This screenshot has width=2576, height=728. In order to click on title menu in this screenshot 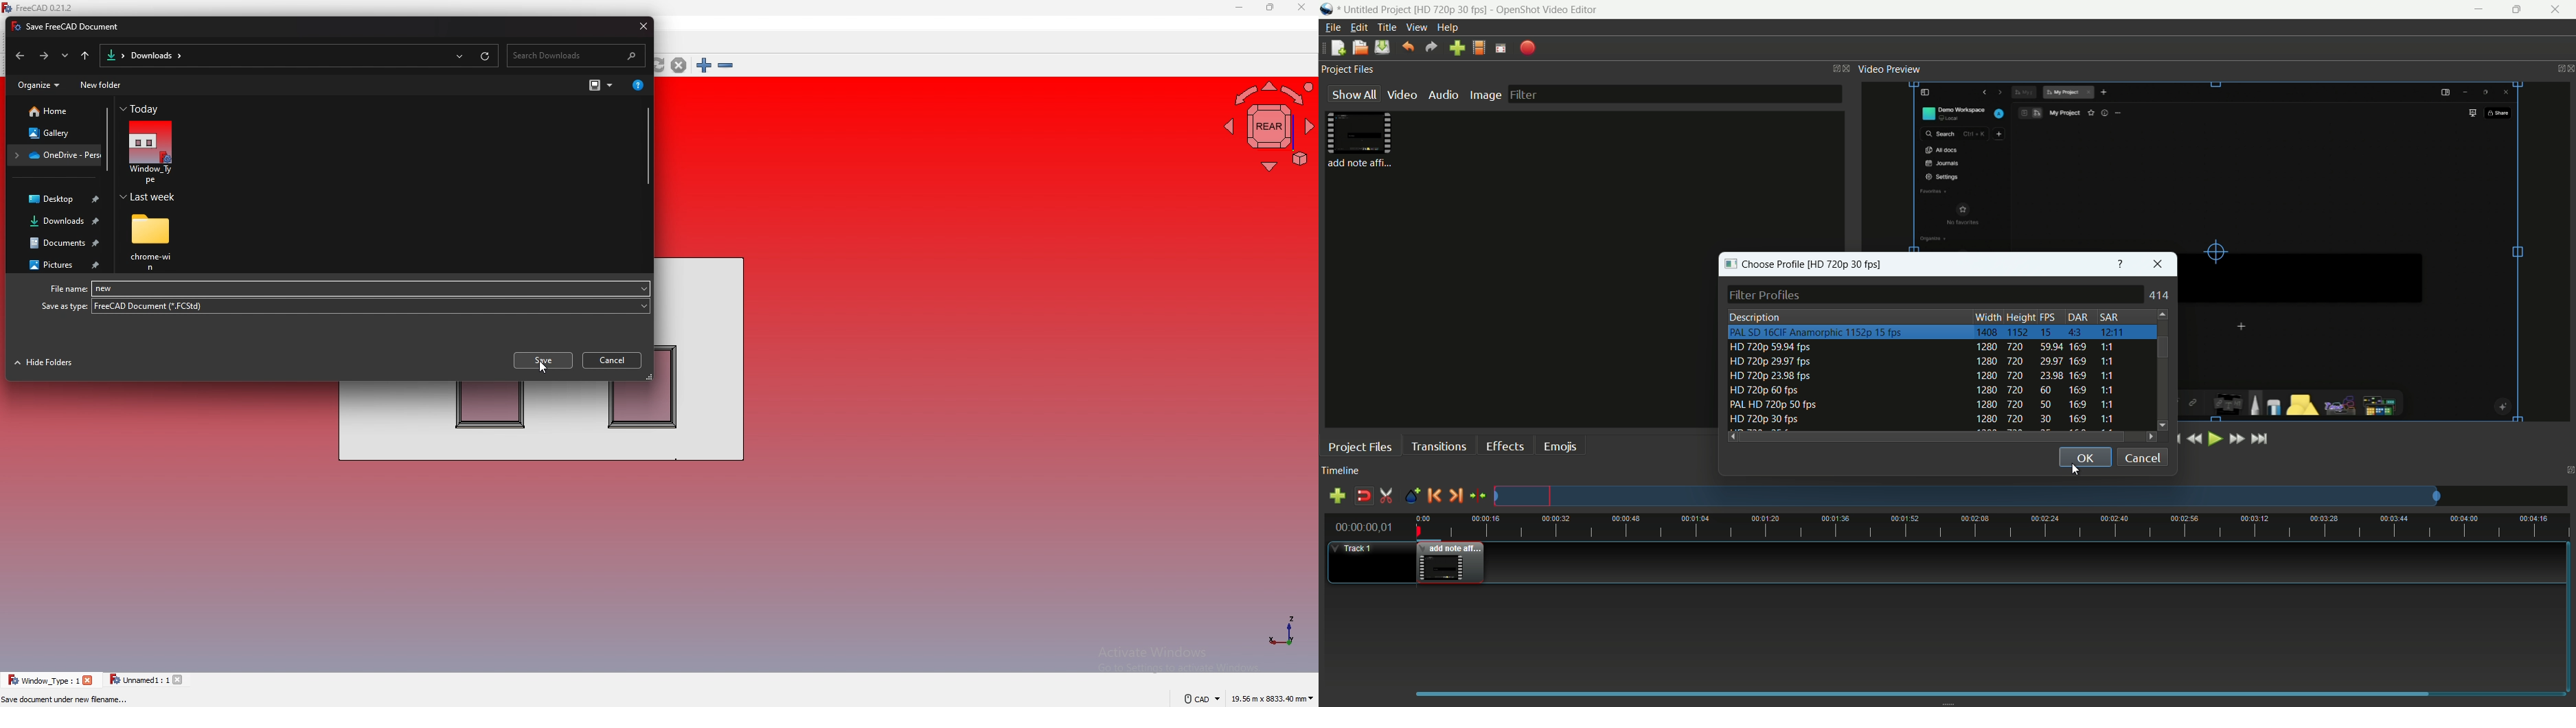, I will do `click(1387, 27)`.